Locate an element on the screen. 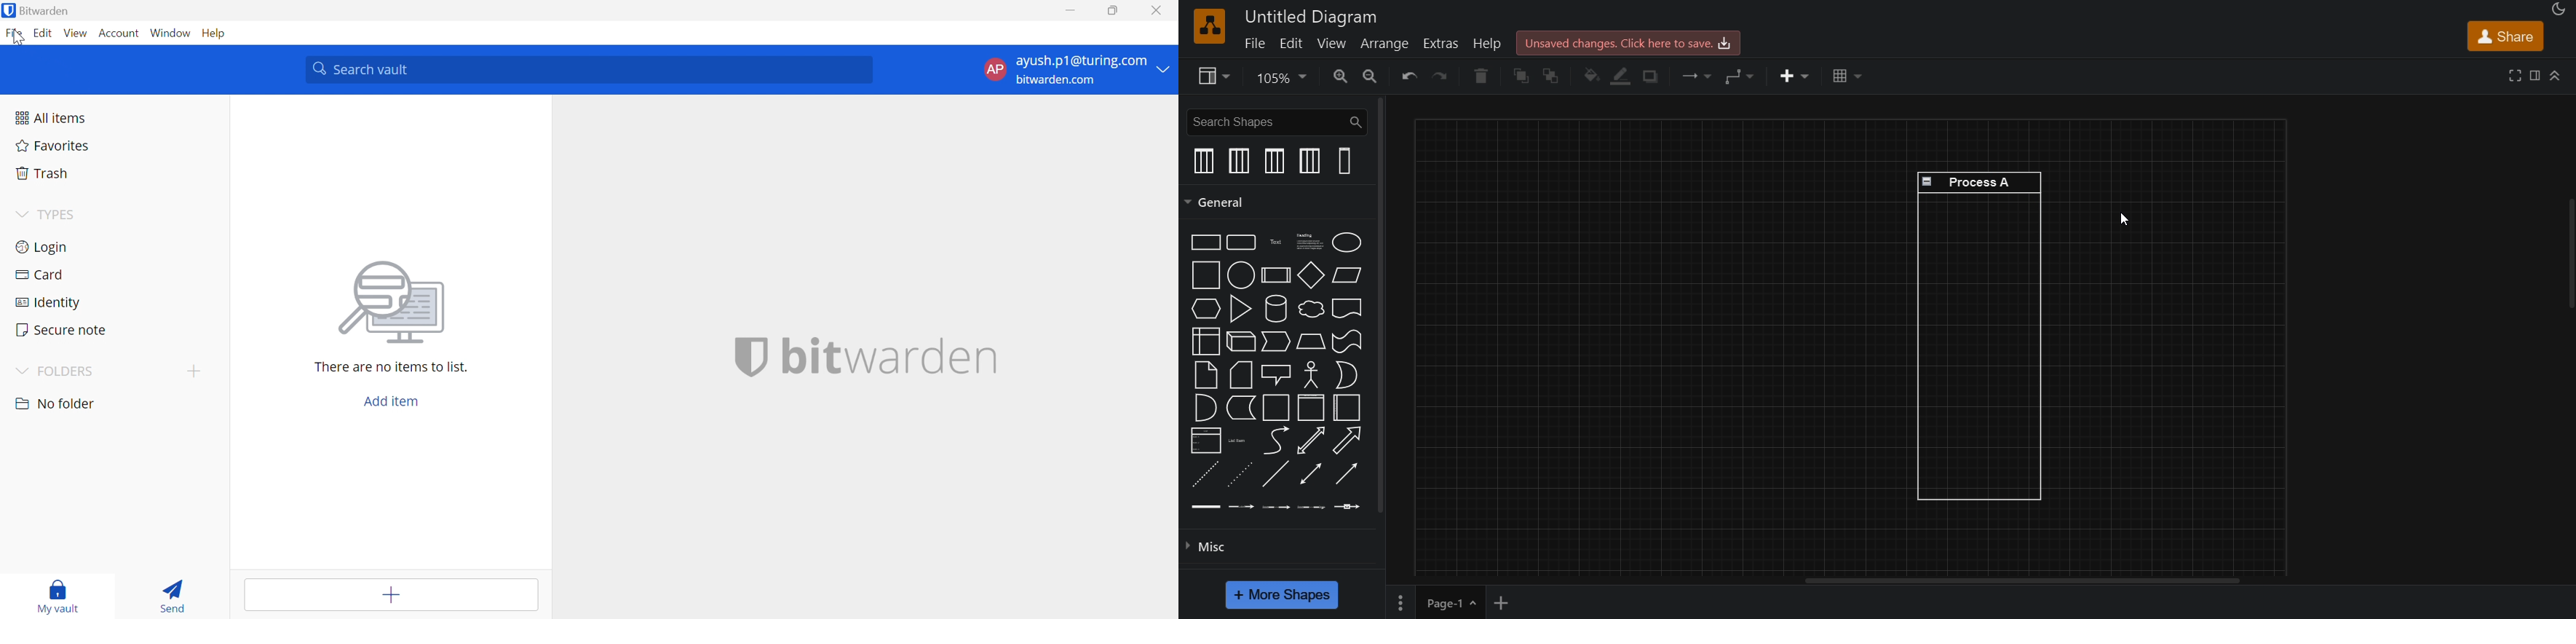 This screenshot has height=644, width=2576. step is located at coordinates (1276, 342).